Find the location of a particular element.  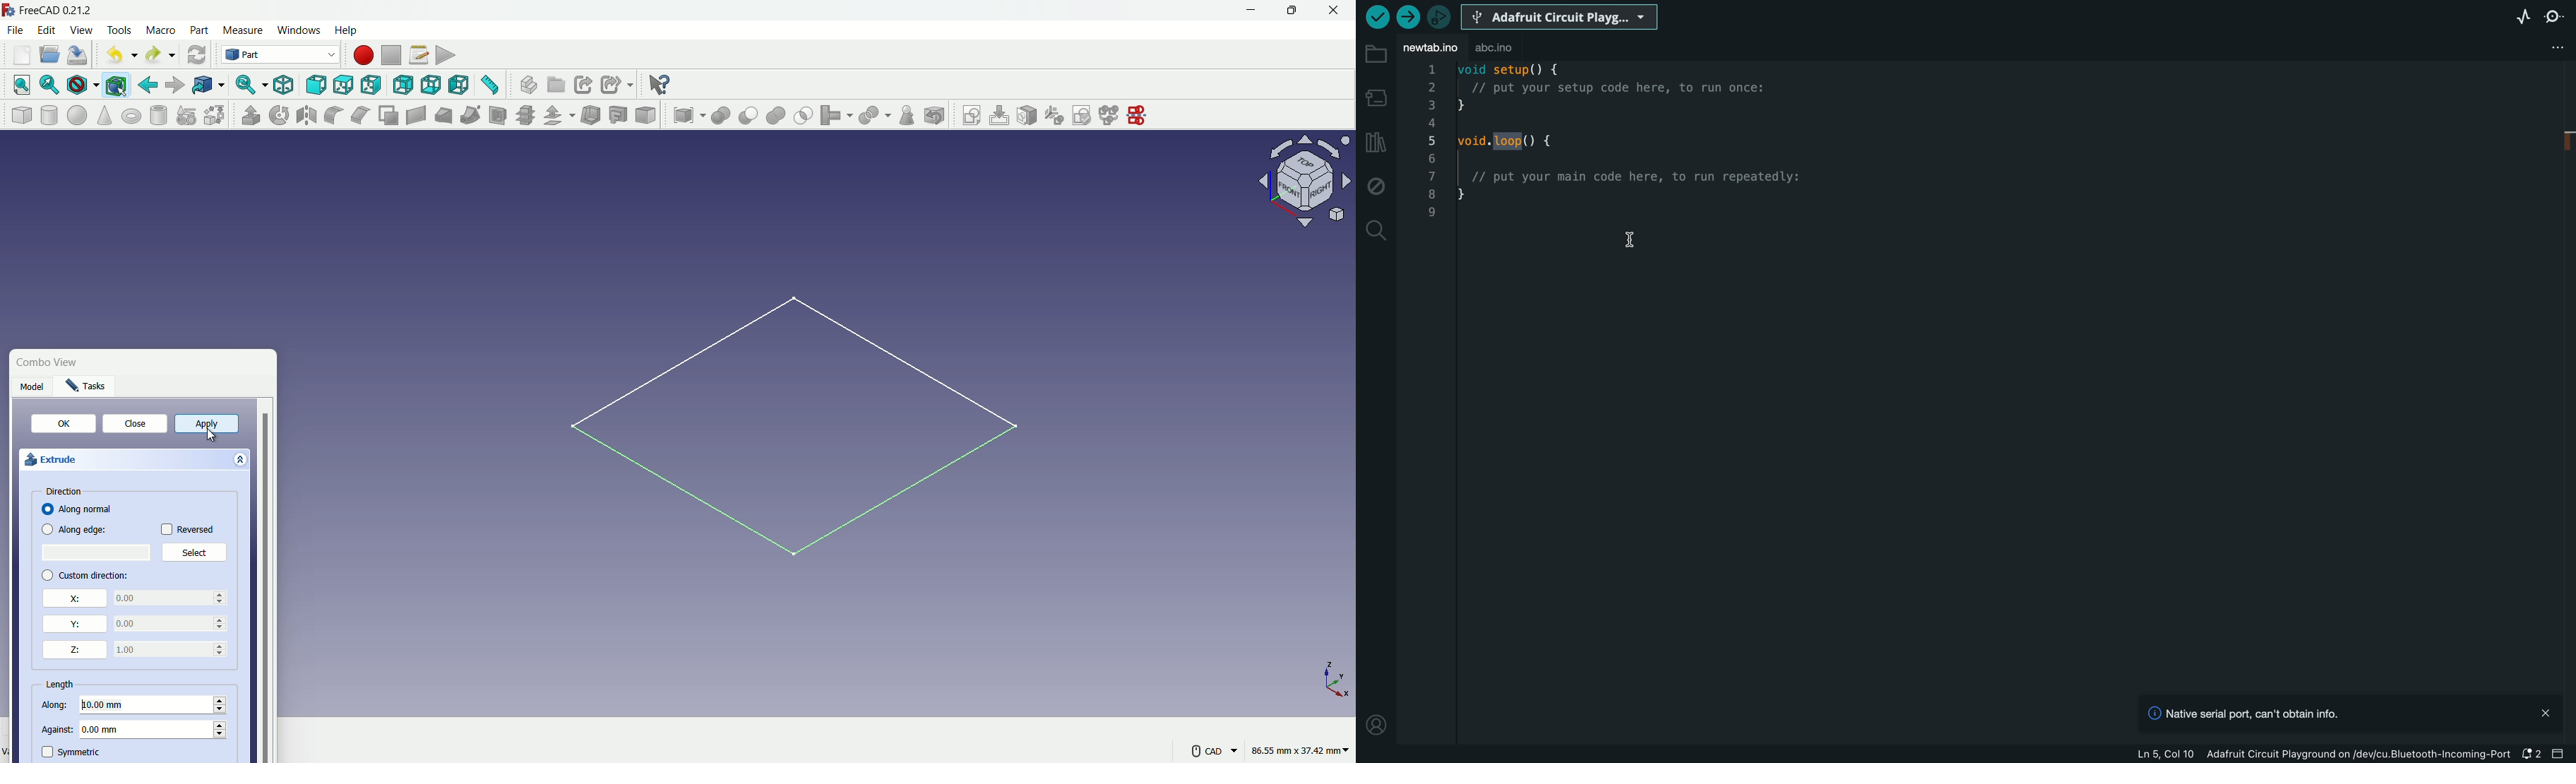

check geometry is located at coordinates (909, 115).